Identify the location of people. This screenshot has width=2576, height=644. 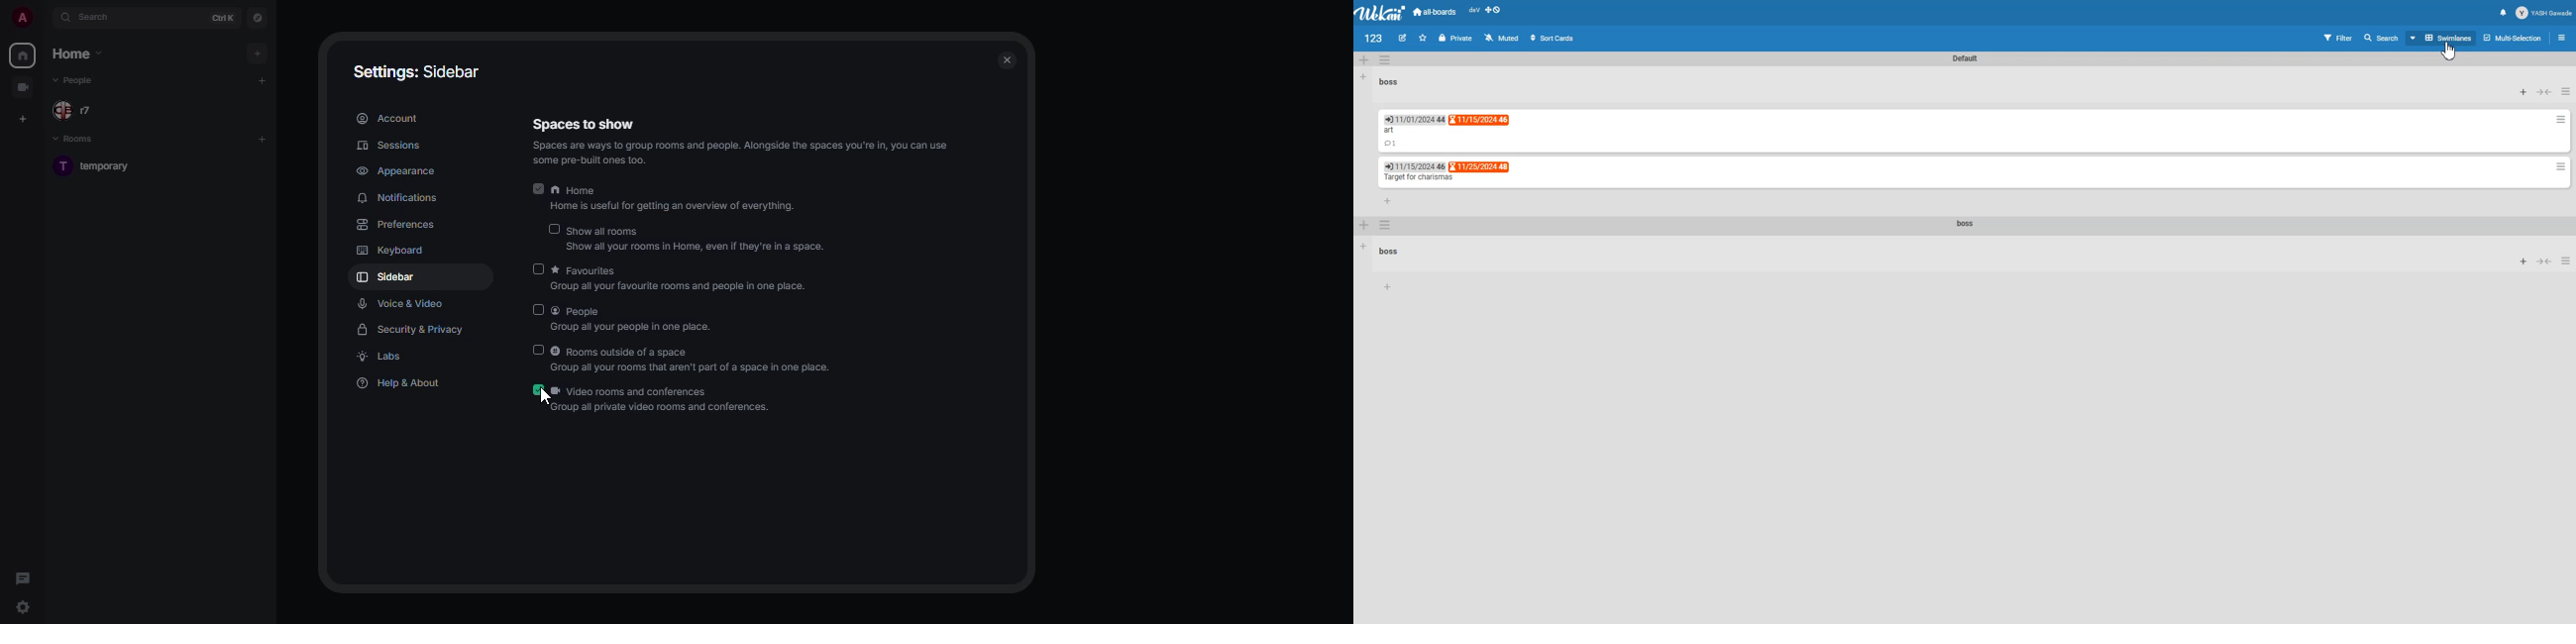
(78, 111).